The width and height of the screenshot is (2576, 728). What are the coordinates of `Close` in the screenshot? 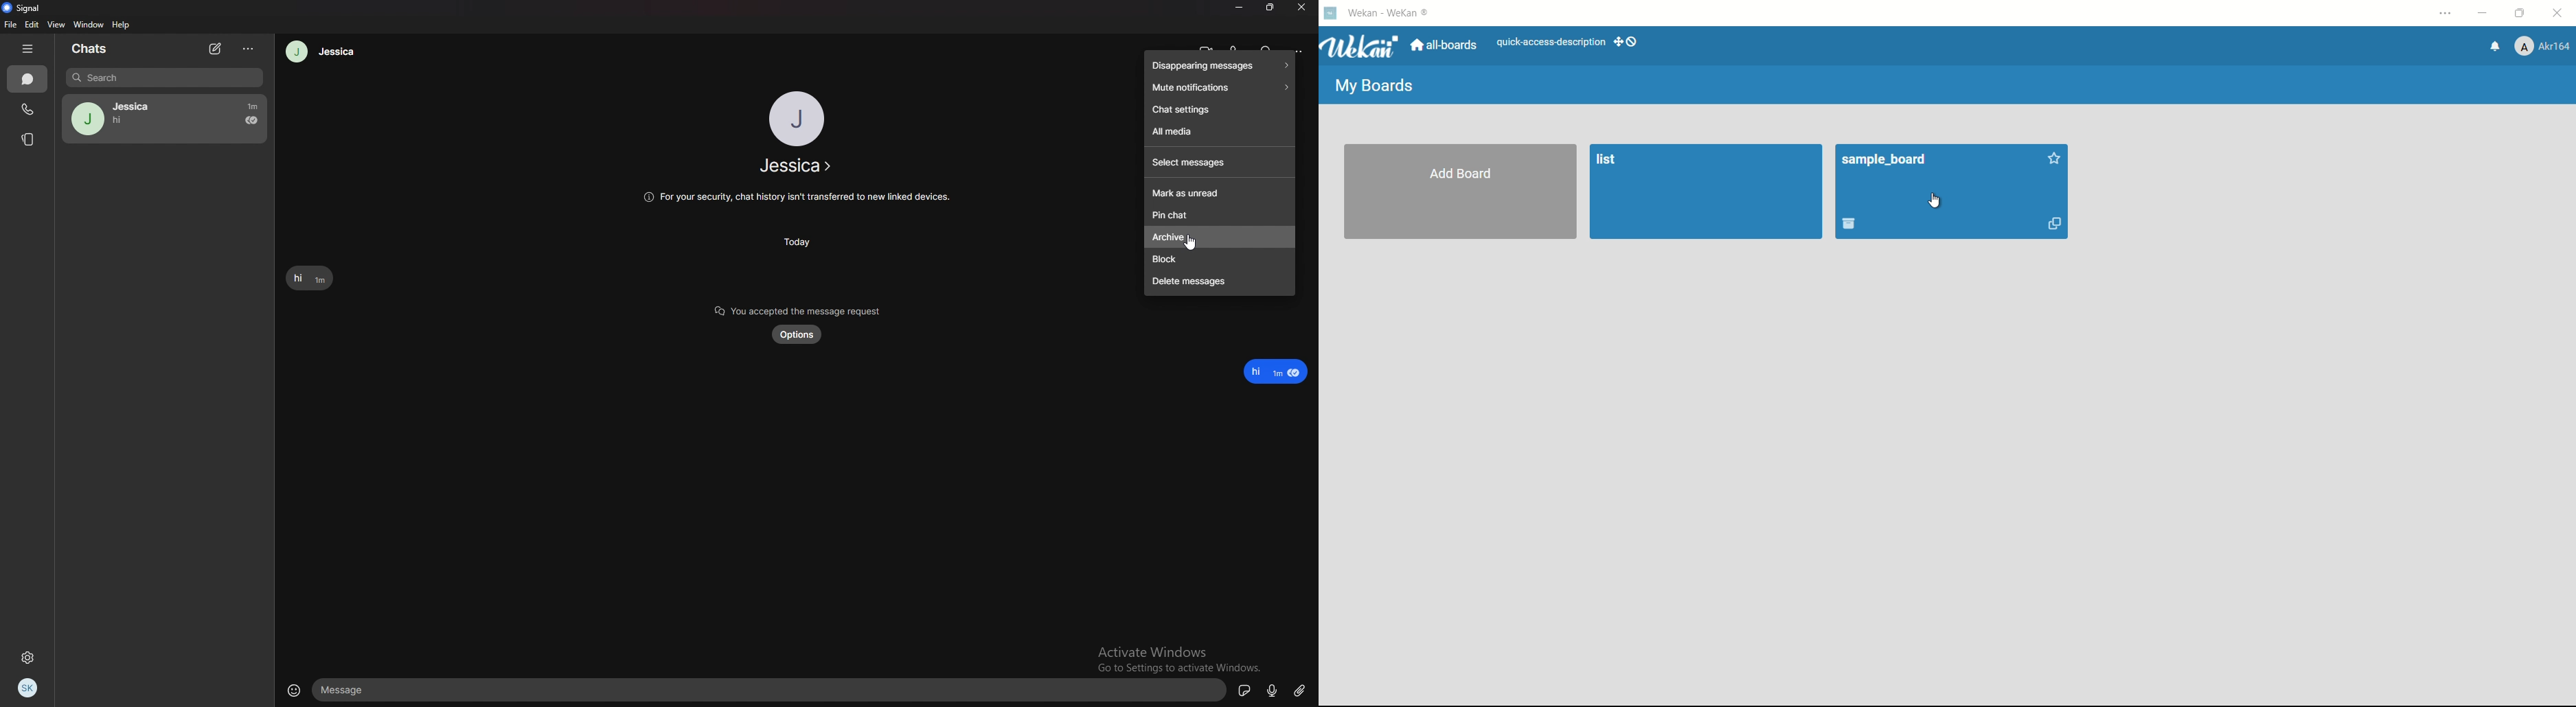 It's located at (1301, 8).